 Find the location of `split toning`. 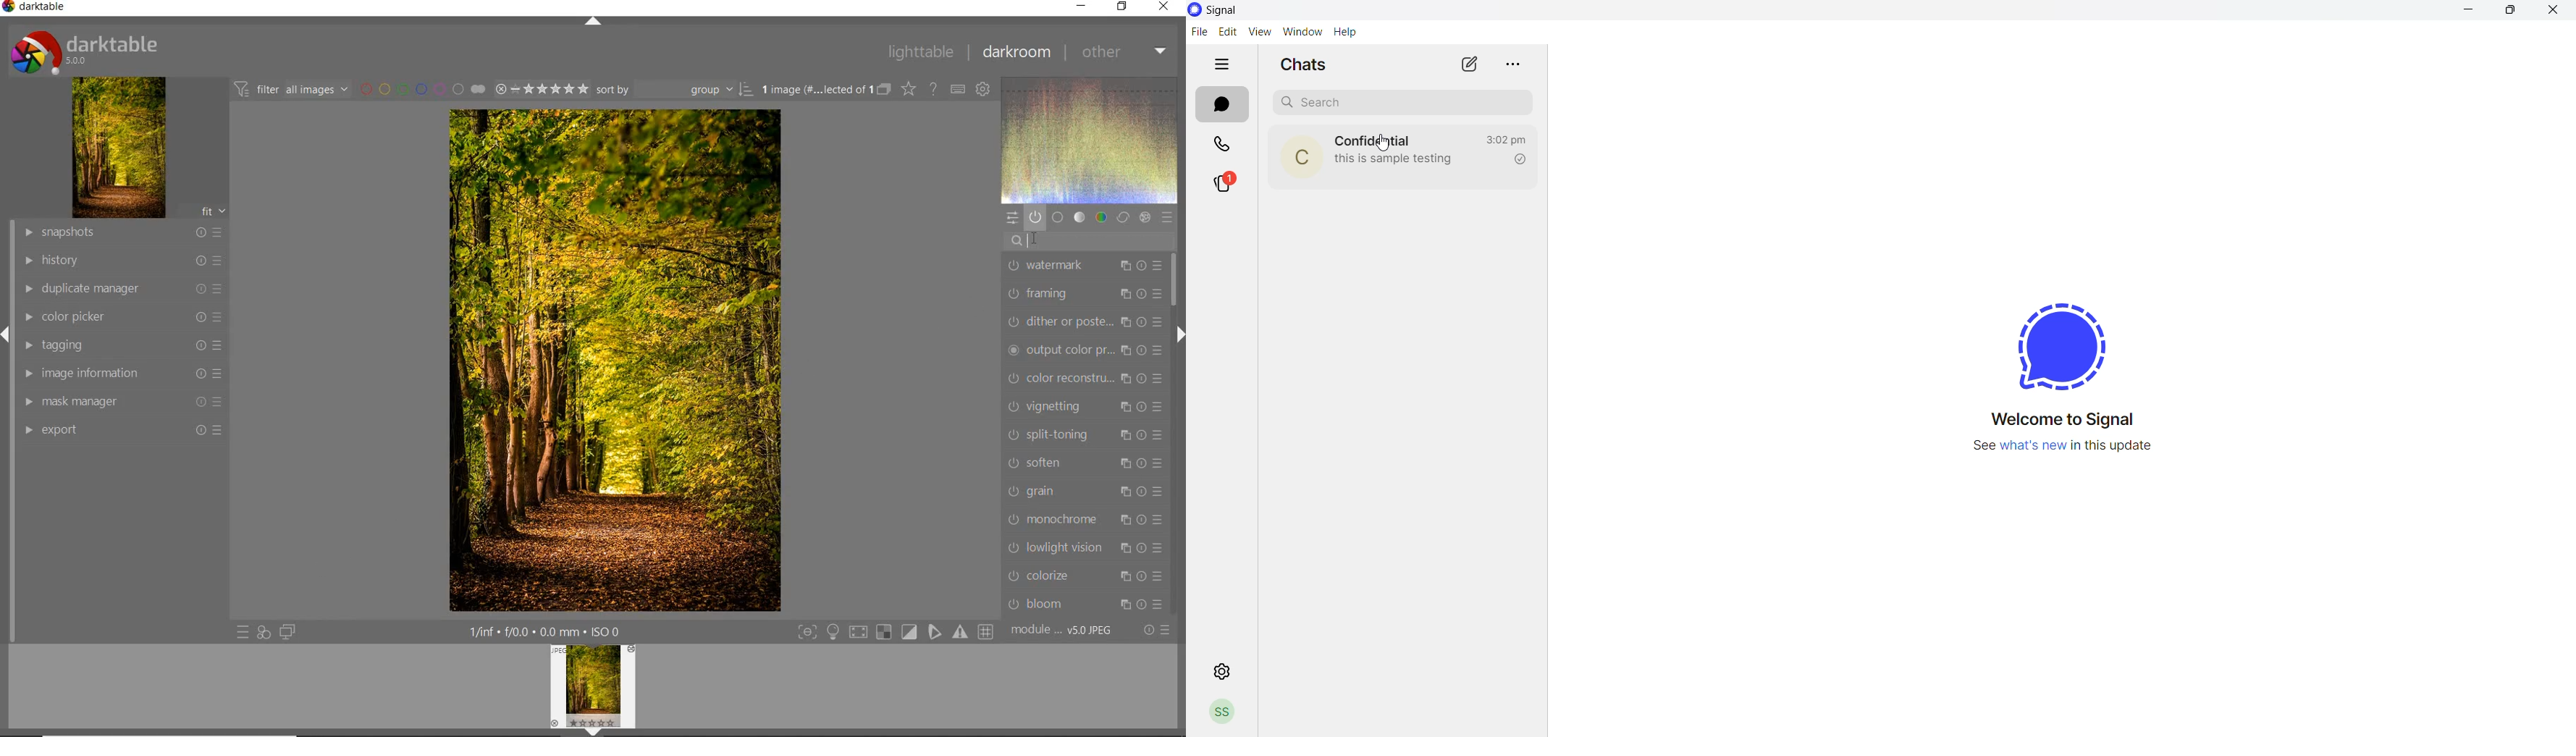

split toning is located at coordinates (1086, 436).